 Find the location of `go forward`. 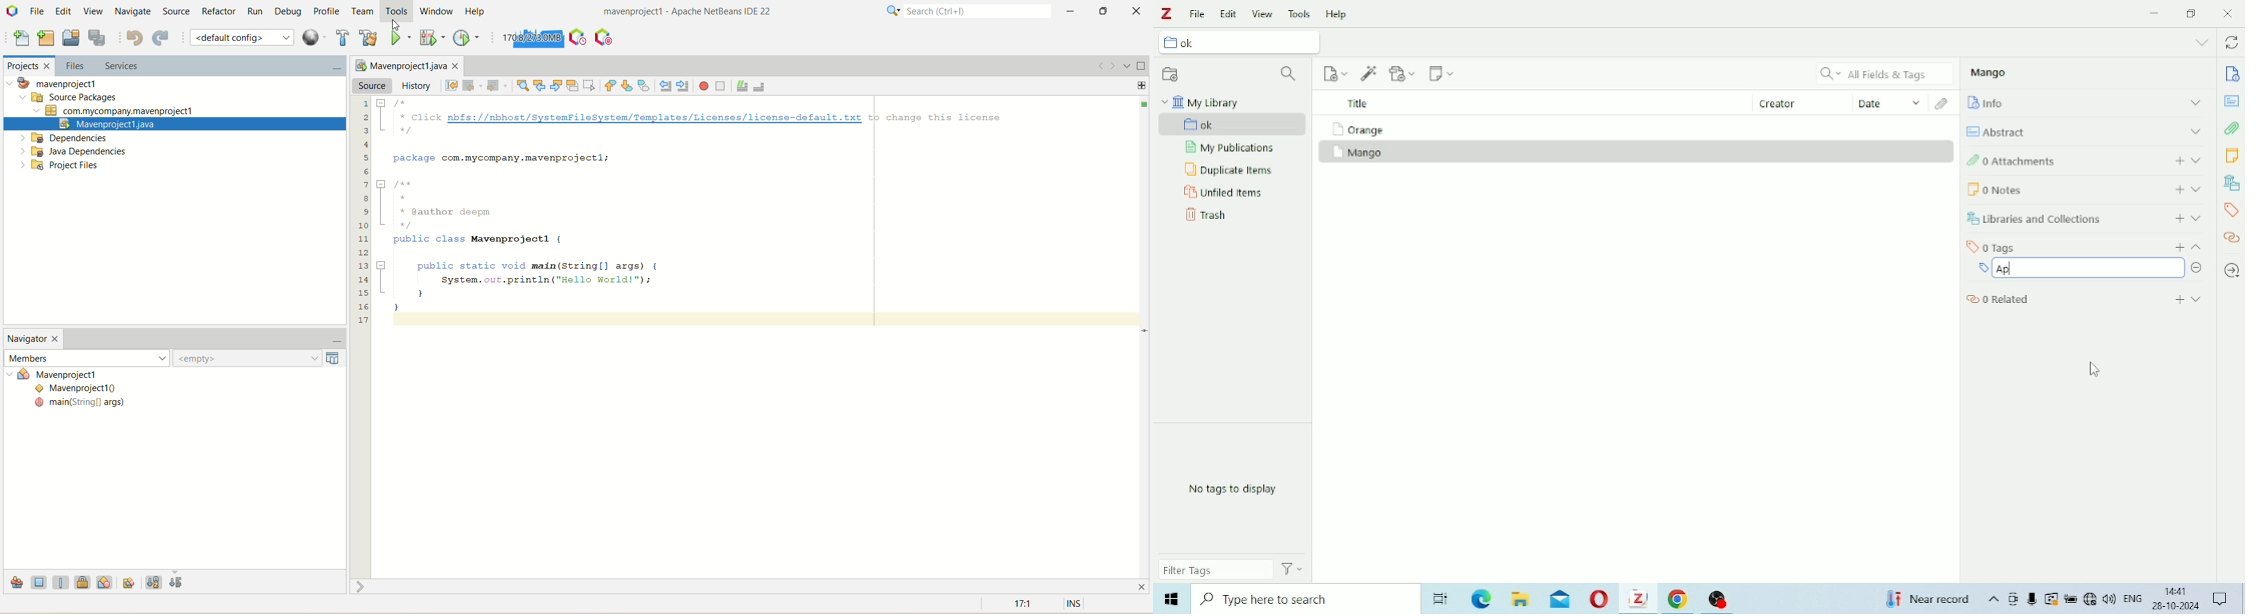

go forward is located at coordinates (1112, 65).